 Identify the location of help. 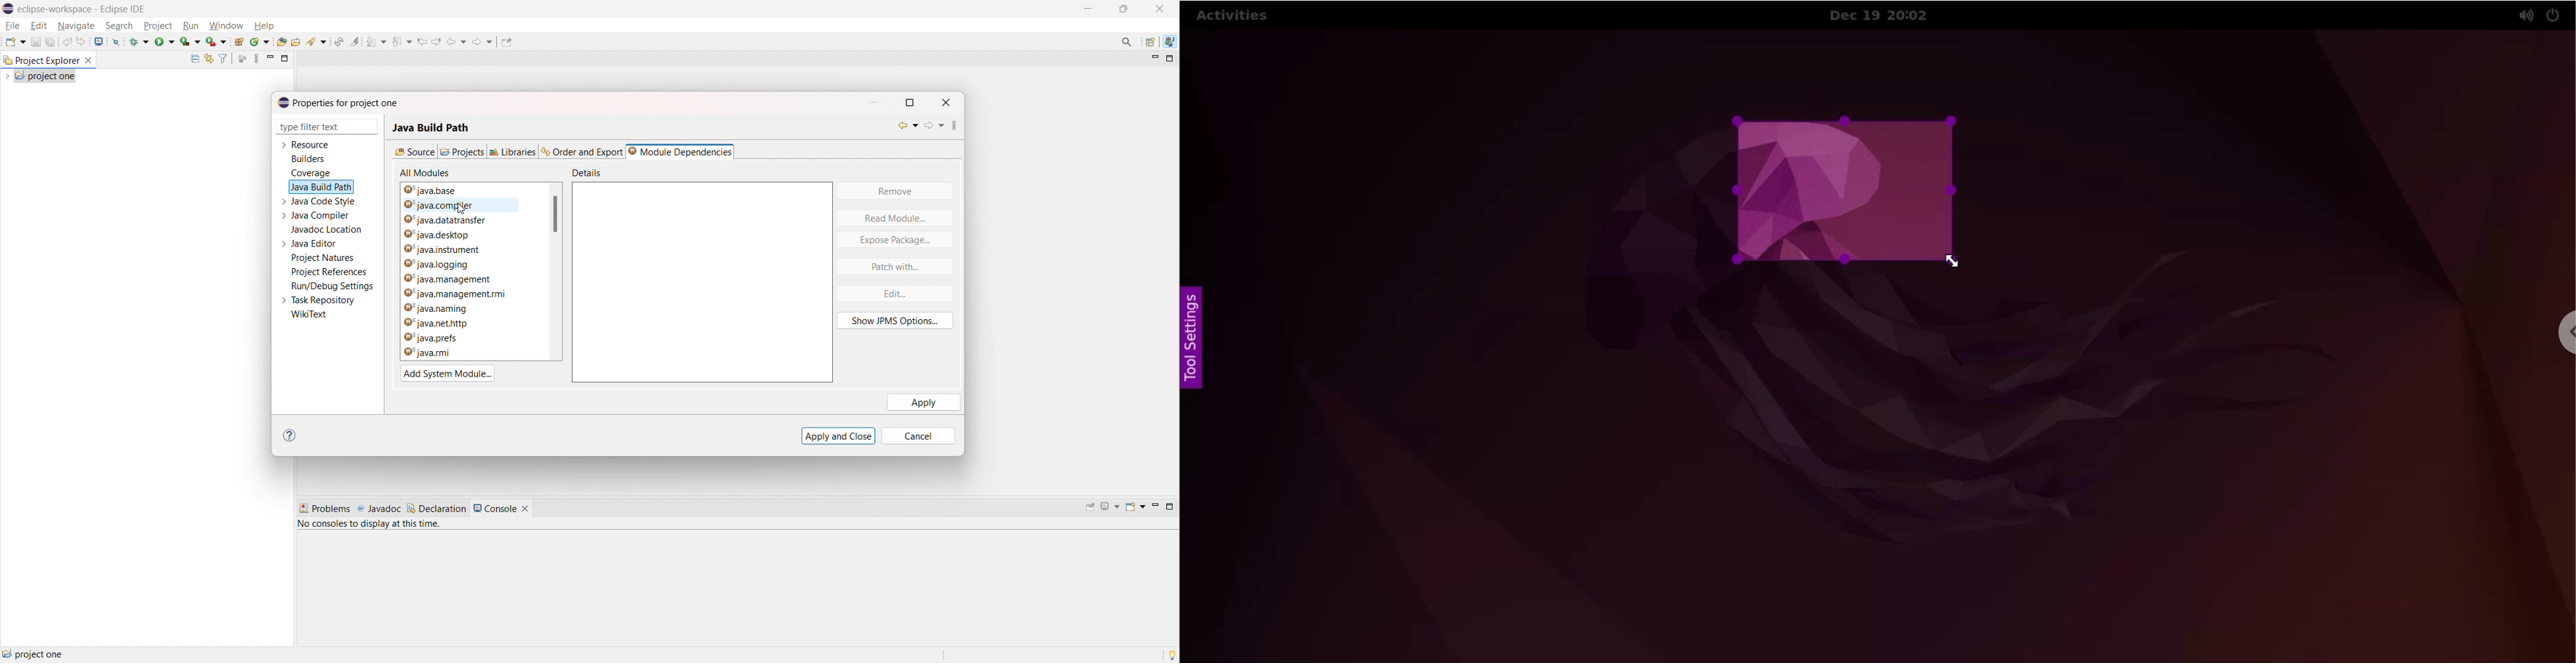
(292, 436).